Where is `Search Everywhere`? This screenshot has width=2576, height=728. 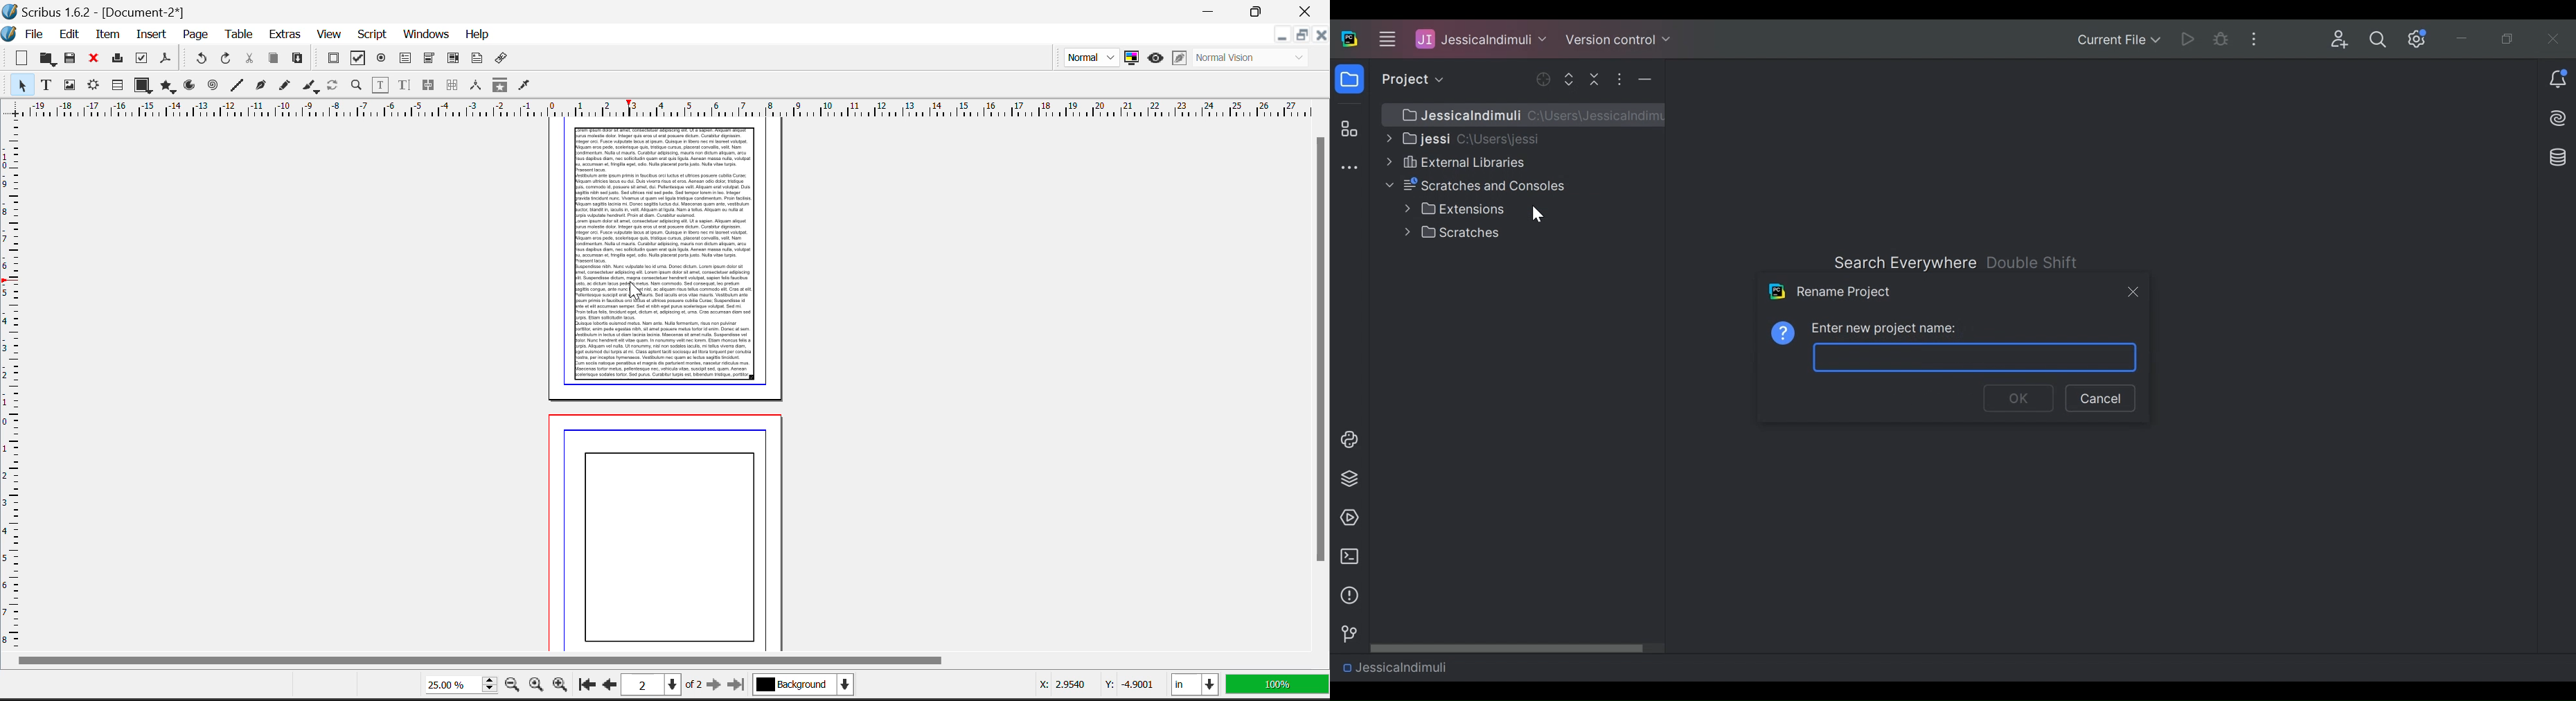 Search Everywhere is located at coordinates (1904, 263).